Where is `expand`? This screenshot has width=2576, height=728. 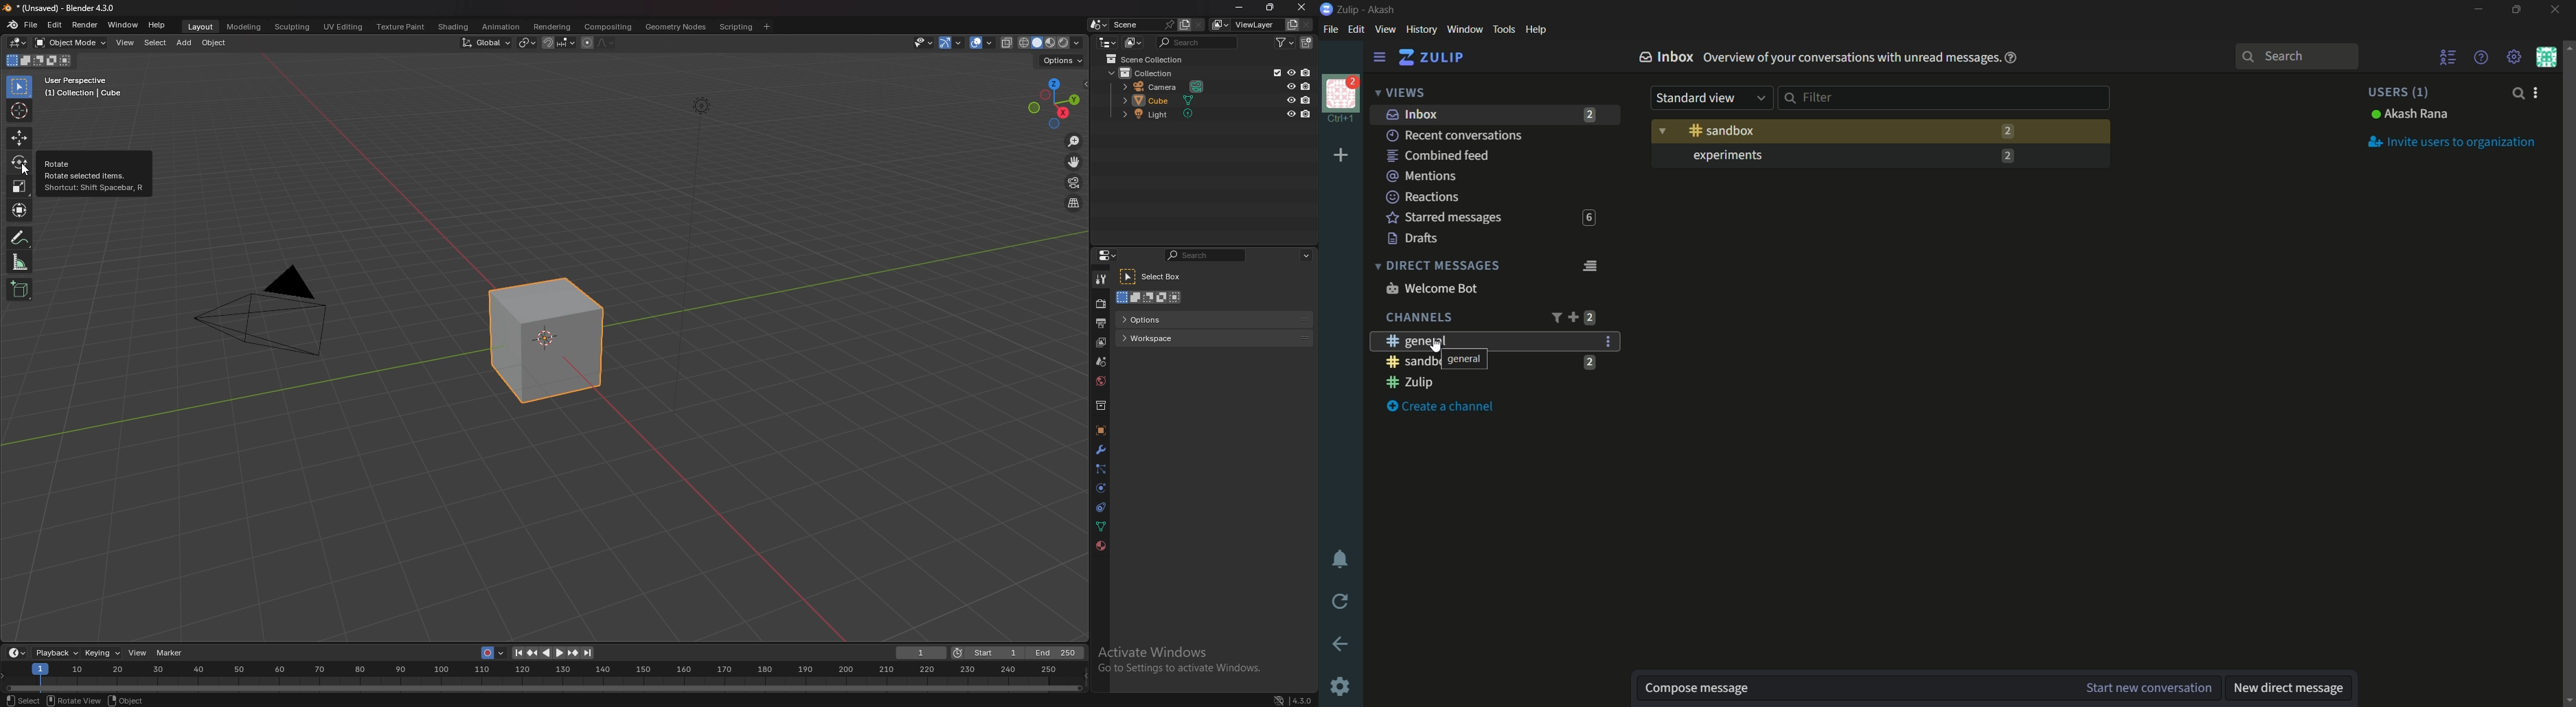 expand is located at coordinates (1662, 129).